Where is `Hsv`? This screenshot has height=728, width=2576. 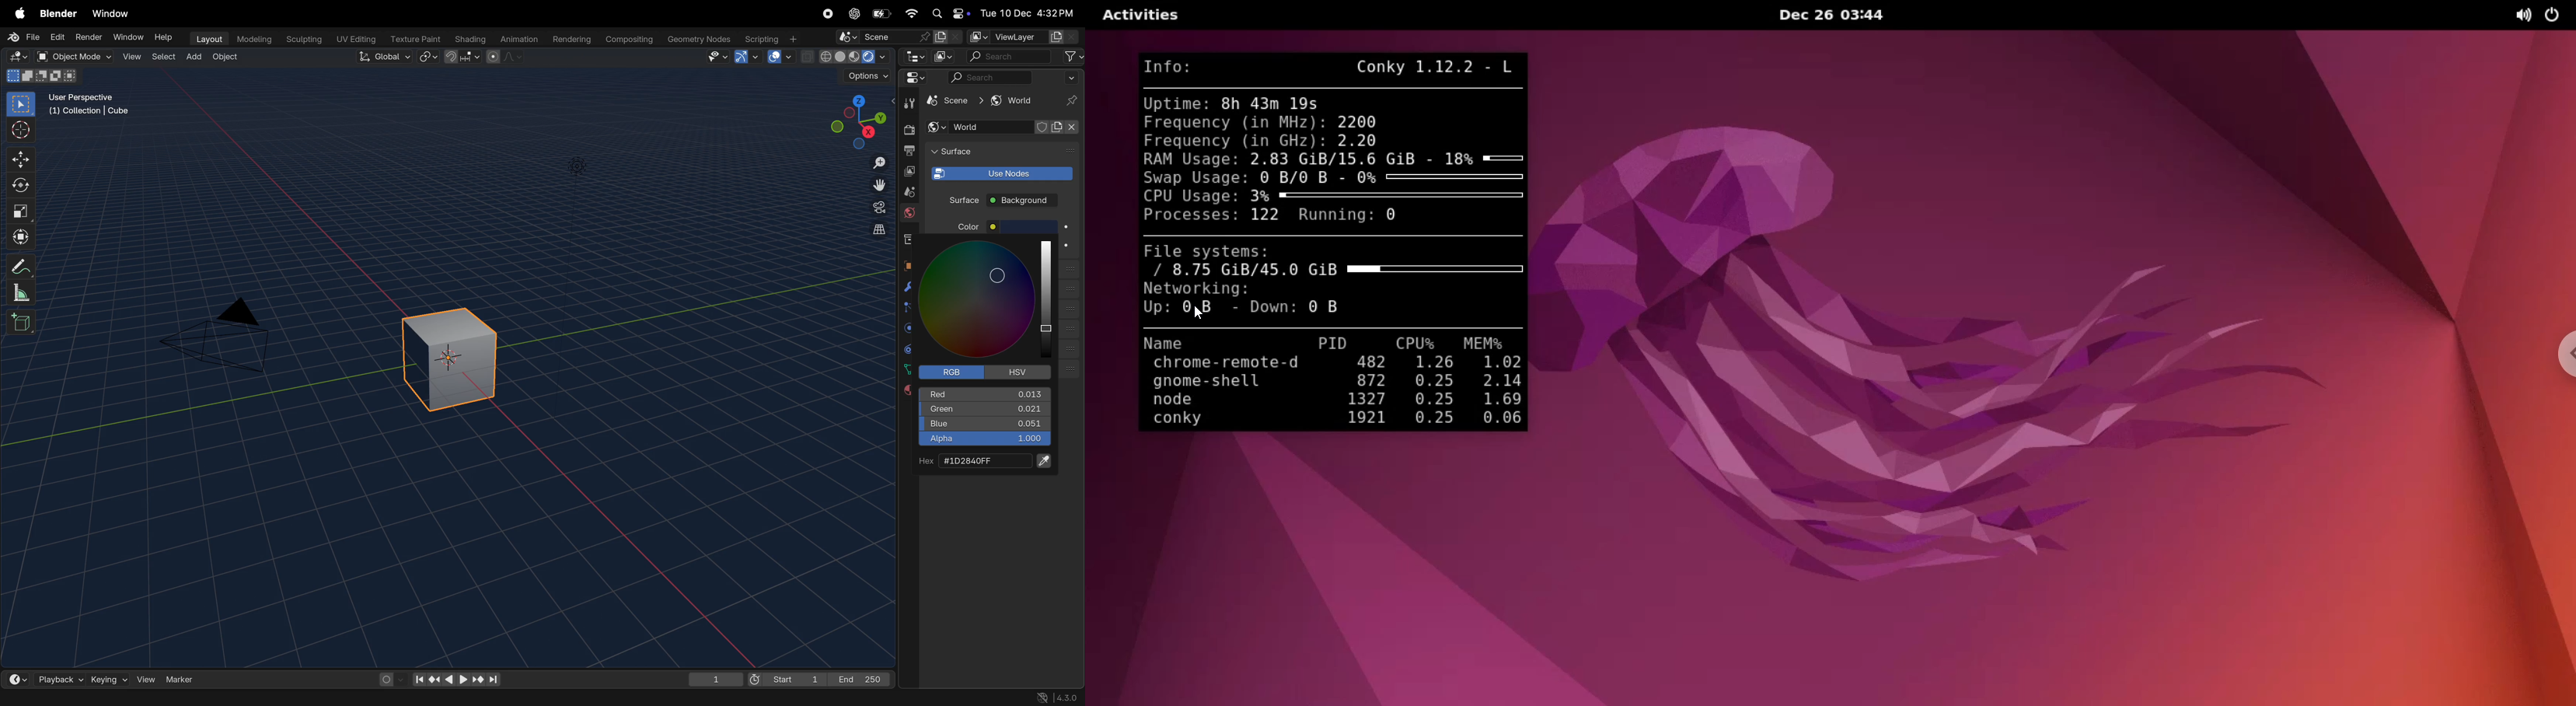 Hsv is located at coordinates (1019, 372).